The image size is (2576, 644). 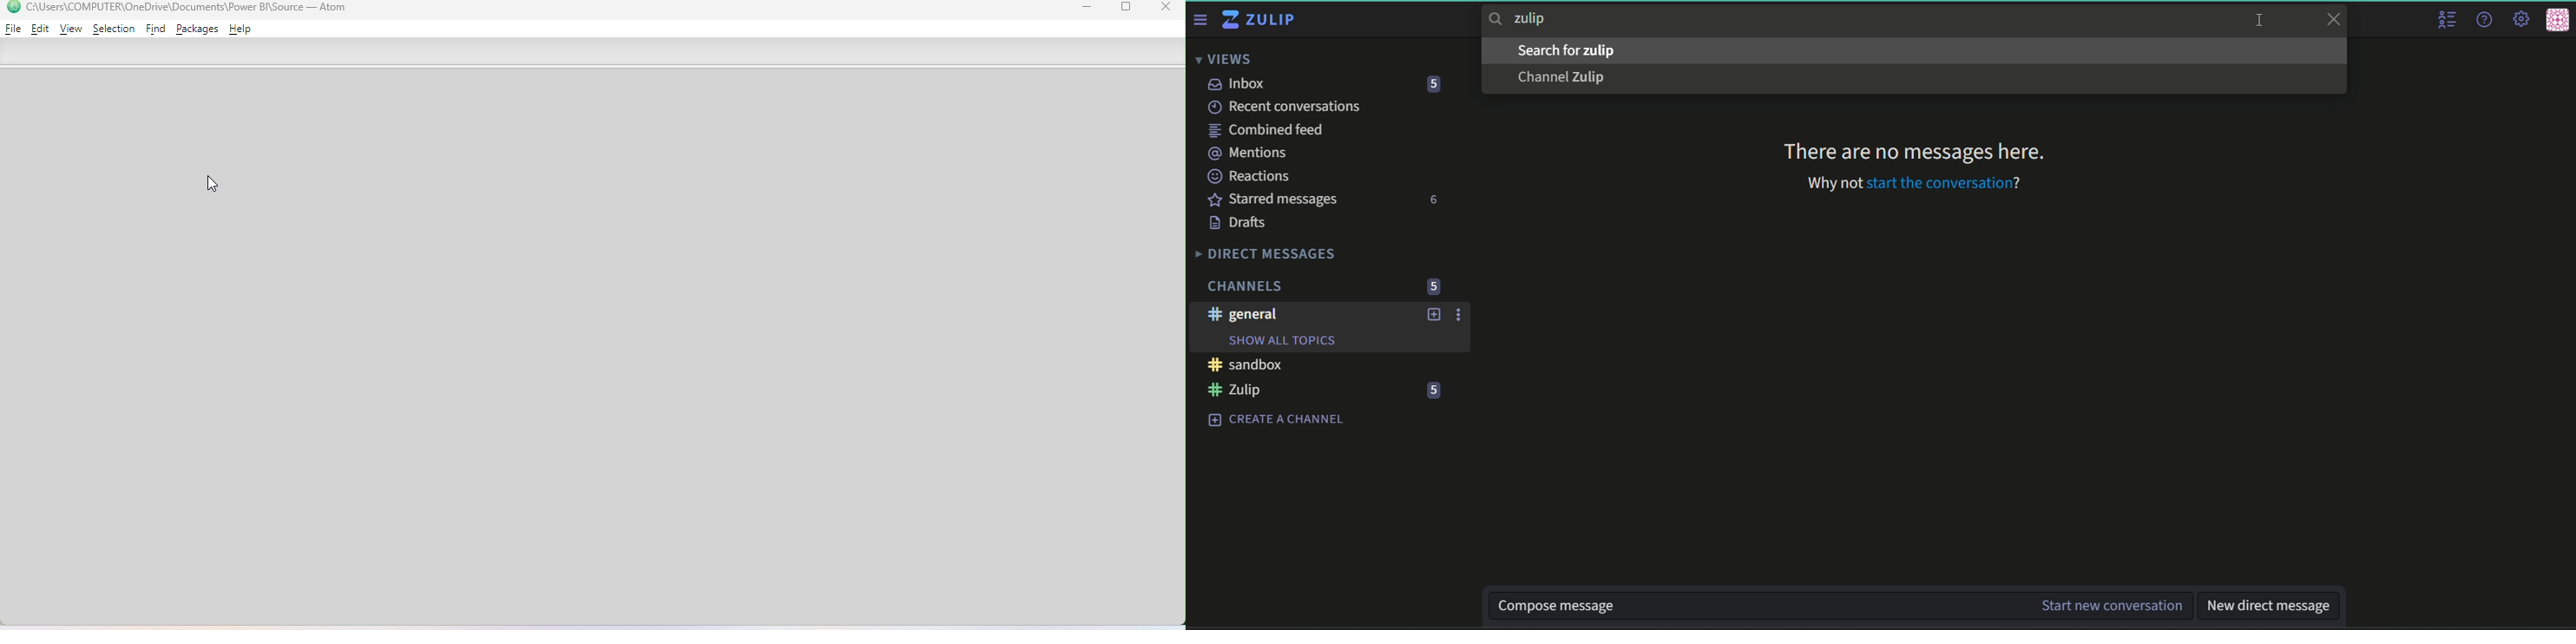 I want to click on Menu, so click(x=1200, y=19).